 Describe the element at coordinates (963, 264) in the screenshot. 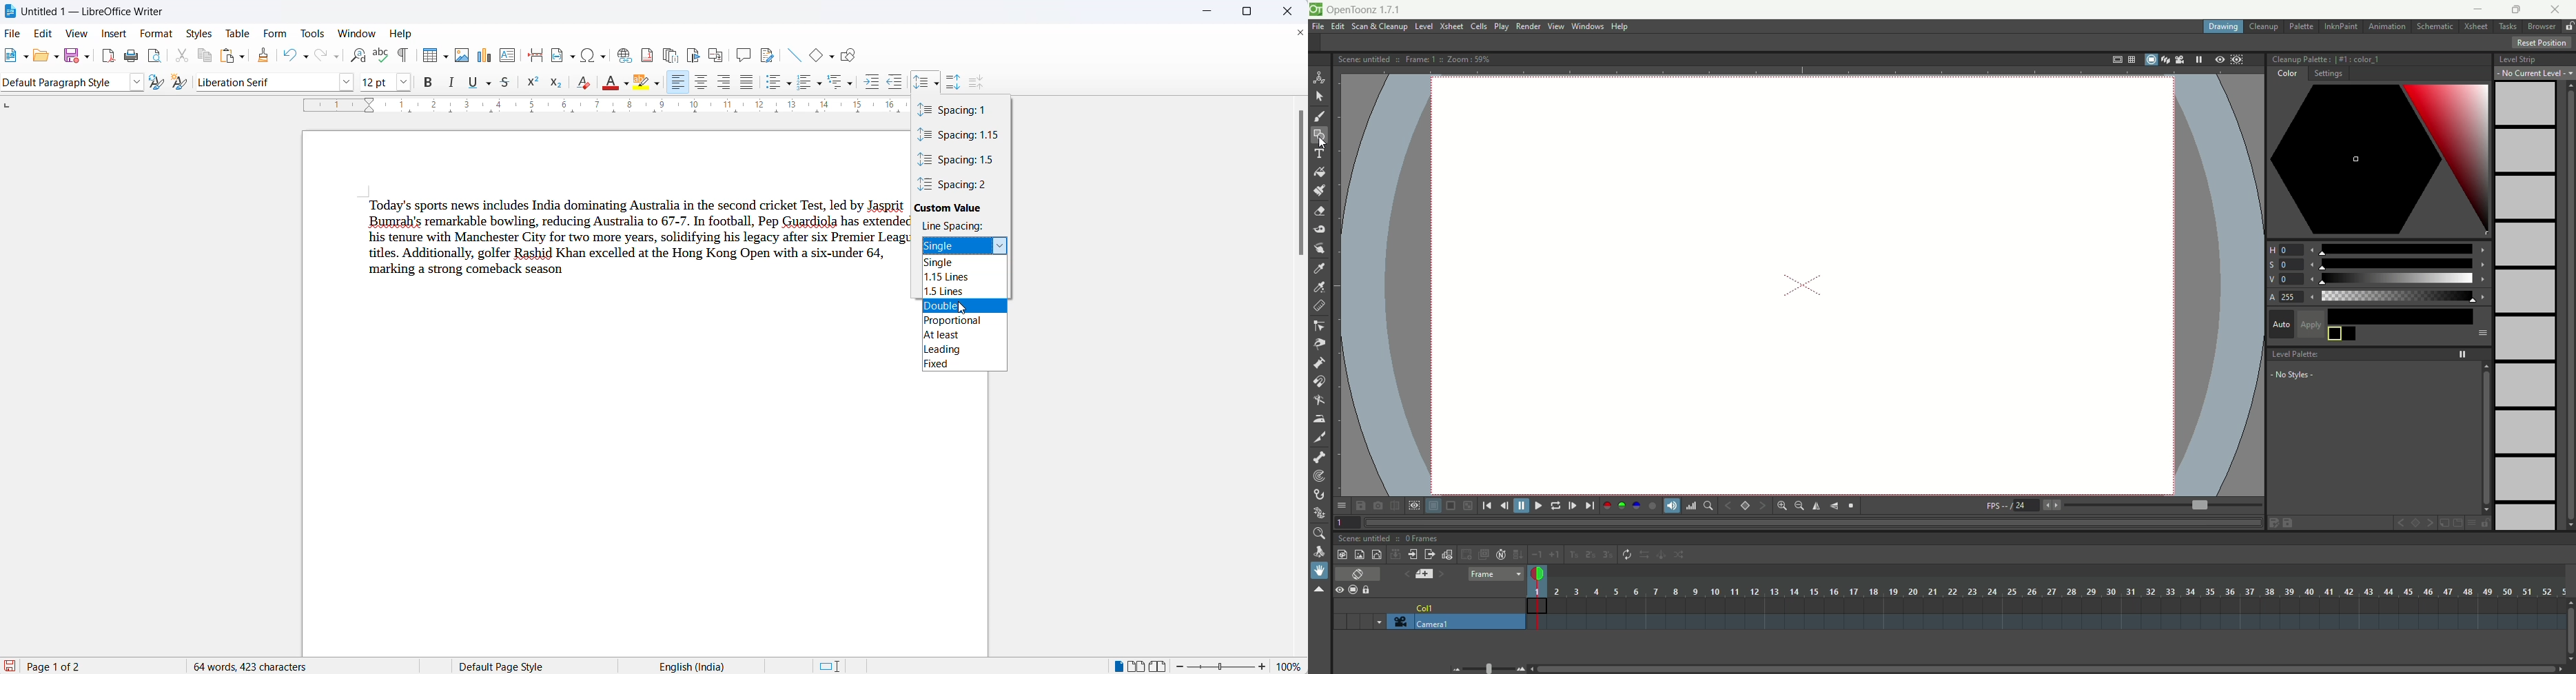

I see `single` at that location.